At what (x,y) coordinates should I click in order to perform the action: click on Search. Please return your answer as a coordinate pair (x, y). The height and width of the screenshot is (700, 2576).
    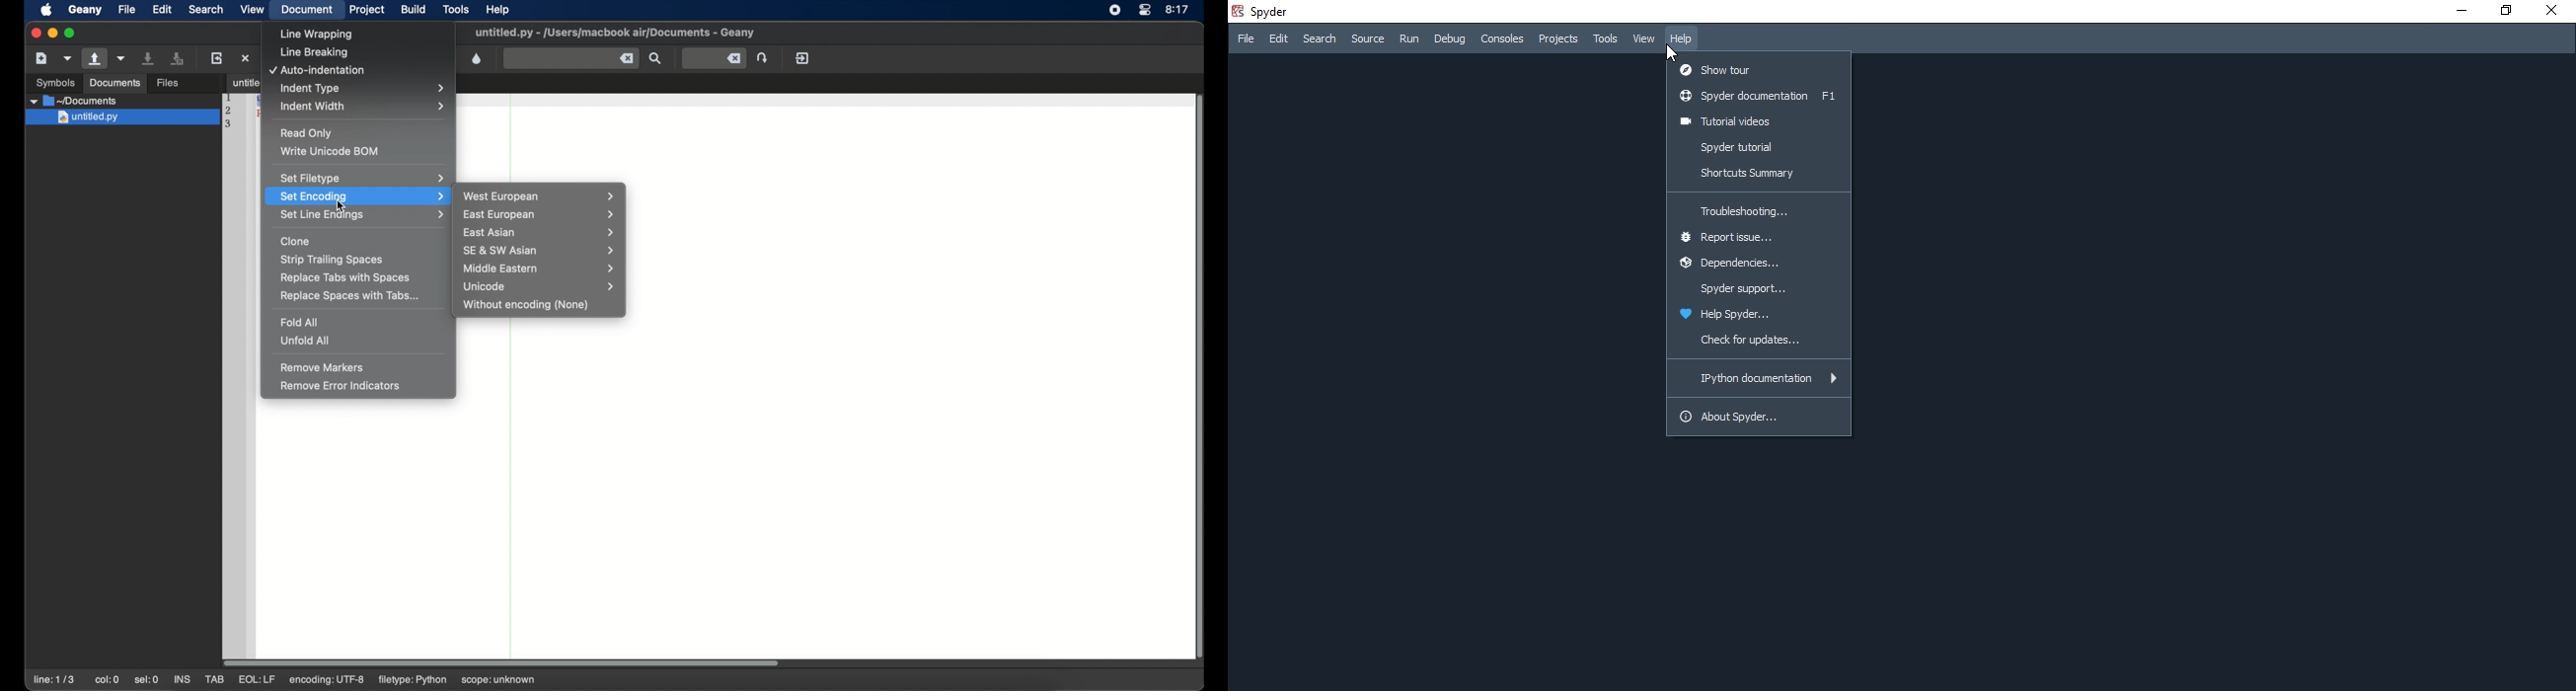
    Looking at the image, I should click on (1320, 38).